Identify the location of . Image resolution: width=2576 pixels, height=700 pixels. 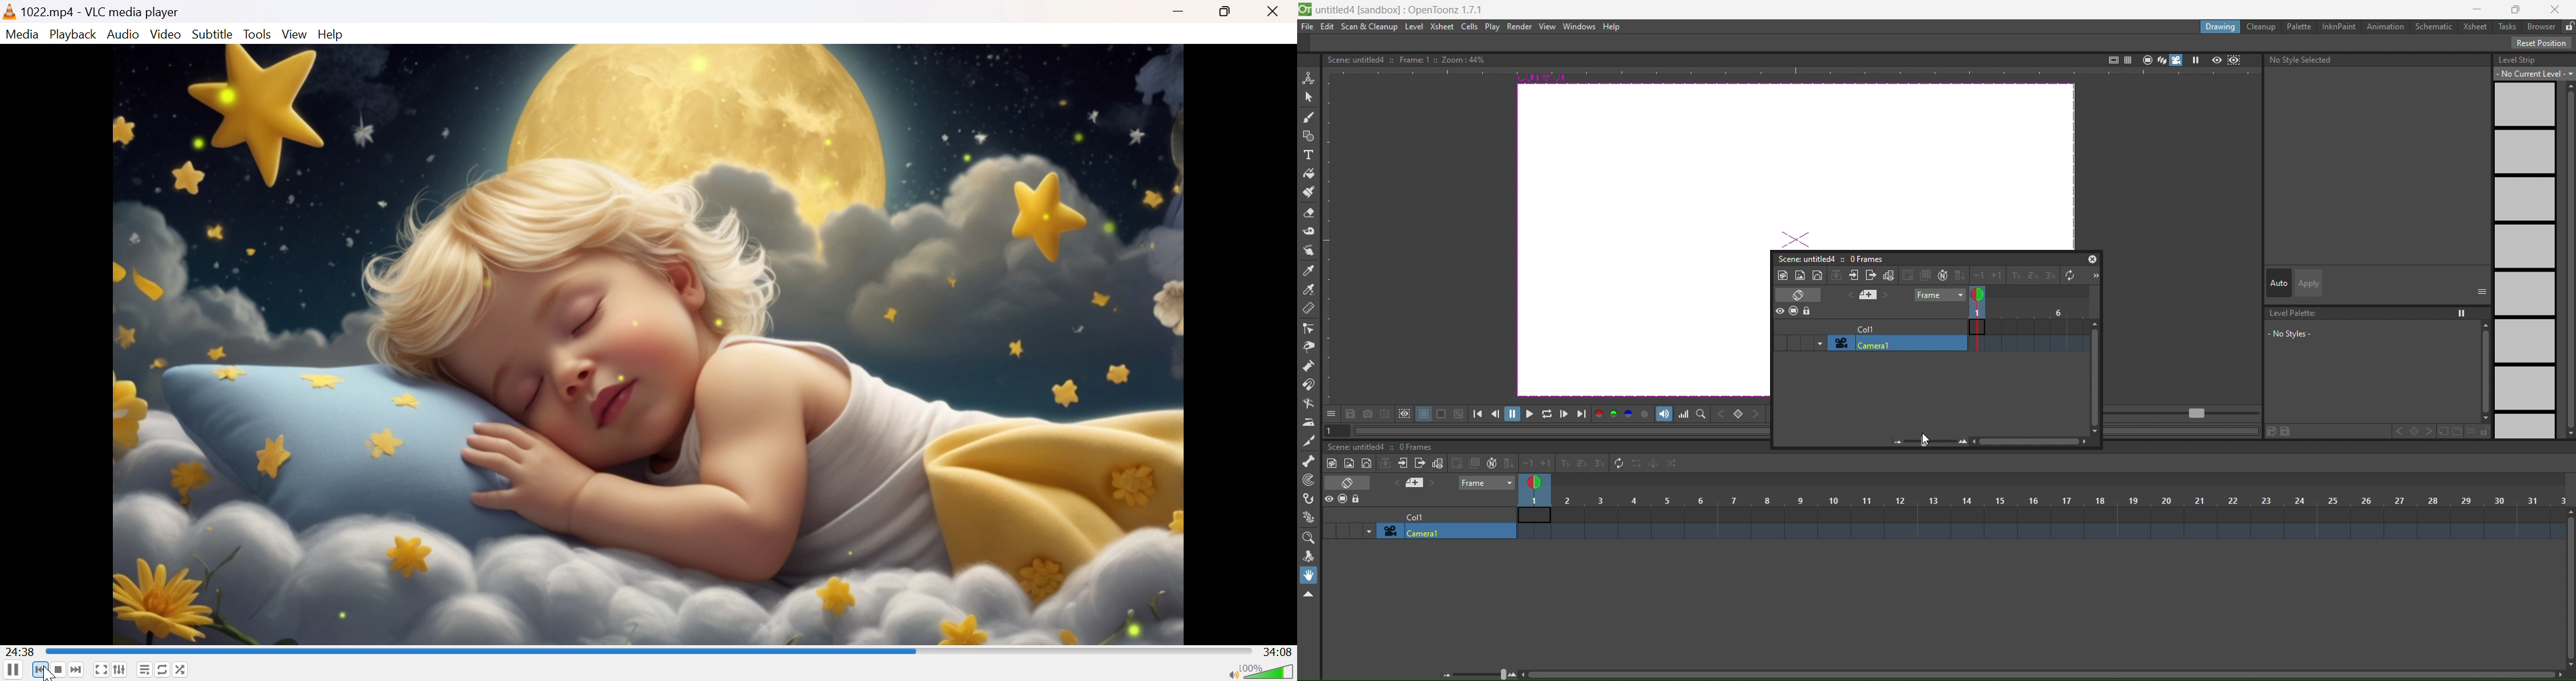
(1869, 296).